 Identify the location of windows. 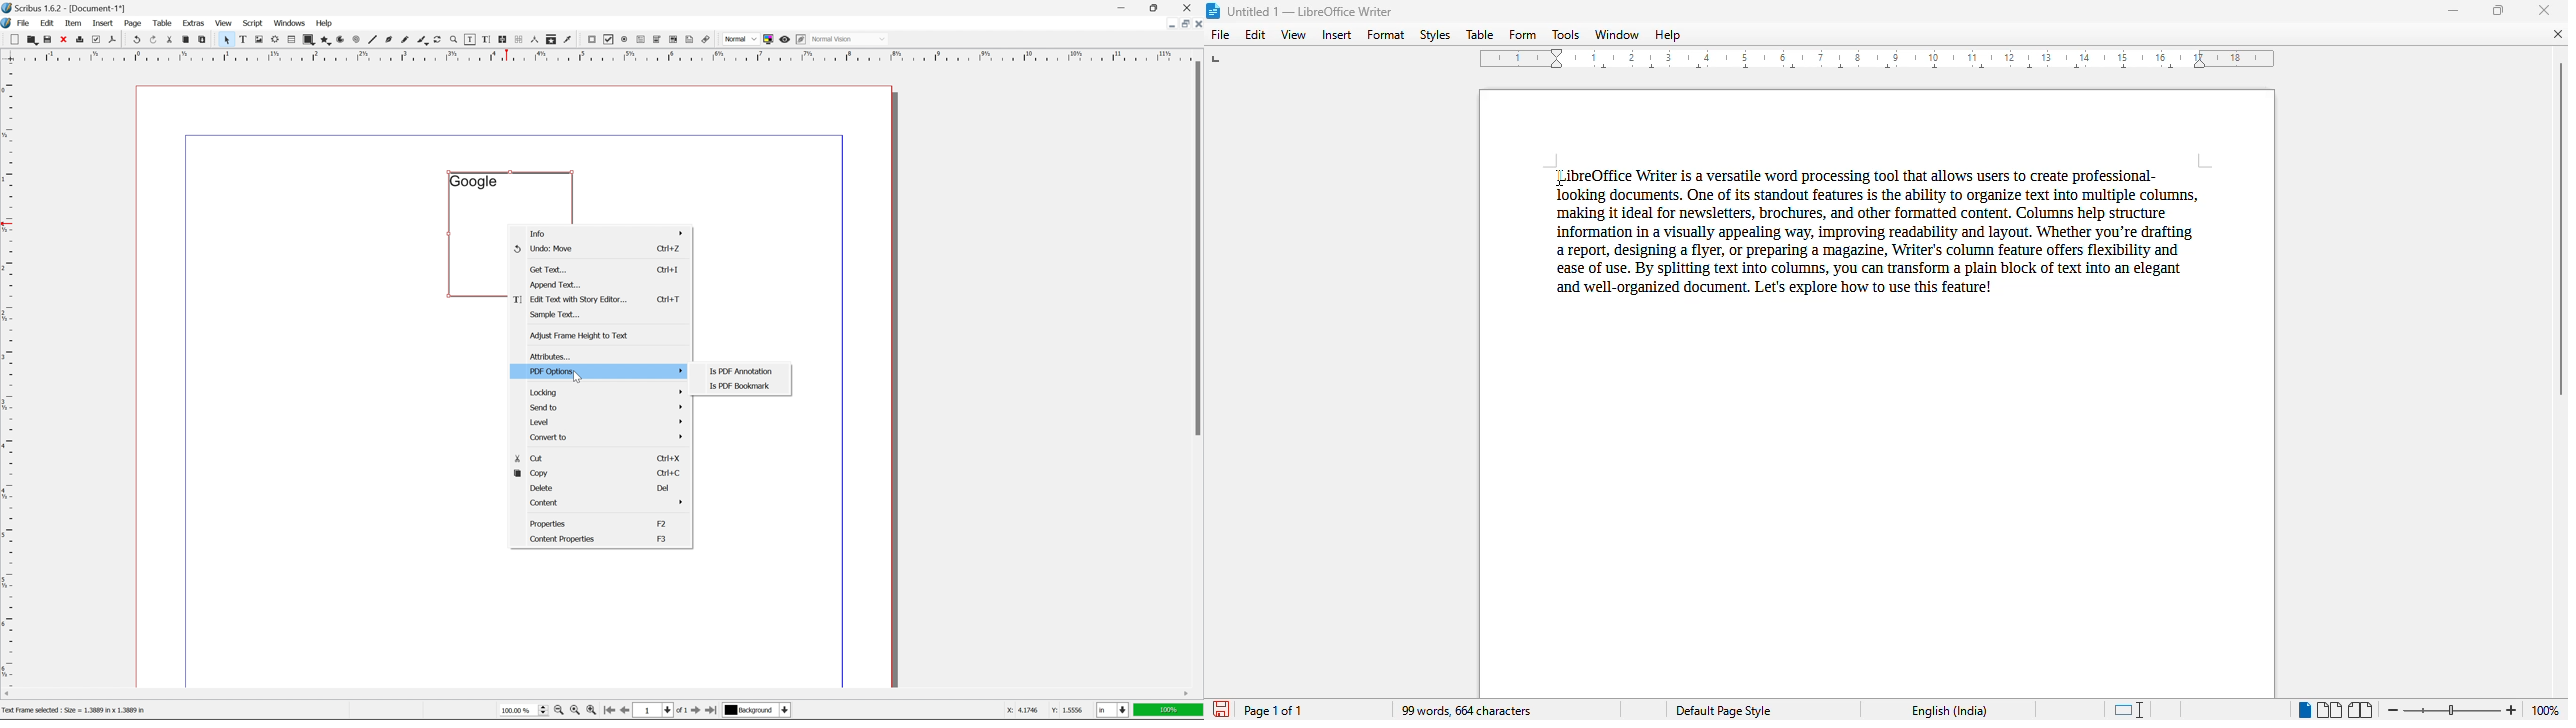
(291, 23).